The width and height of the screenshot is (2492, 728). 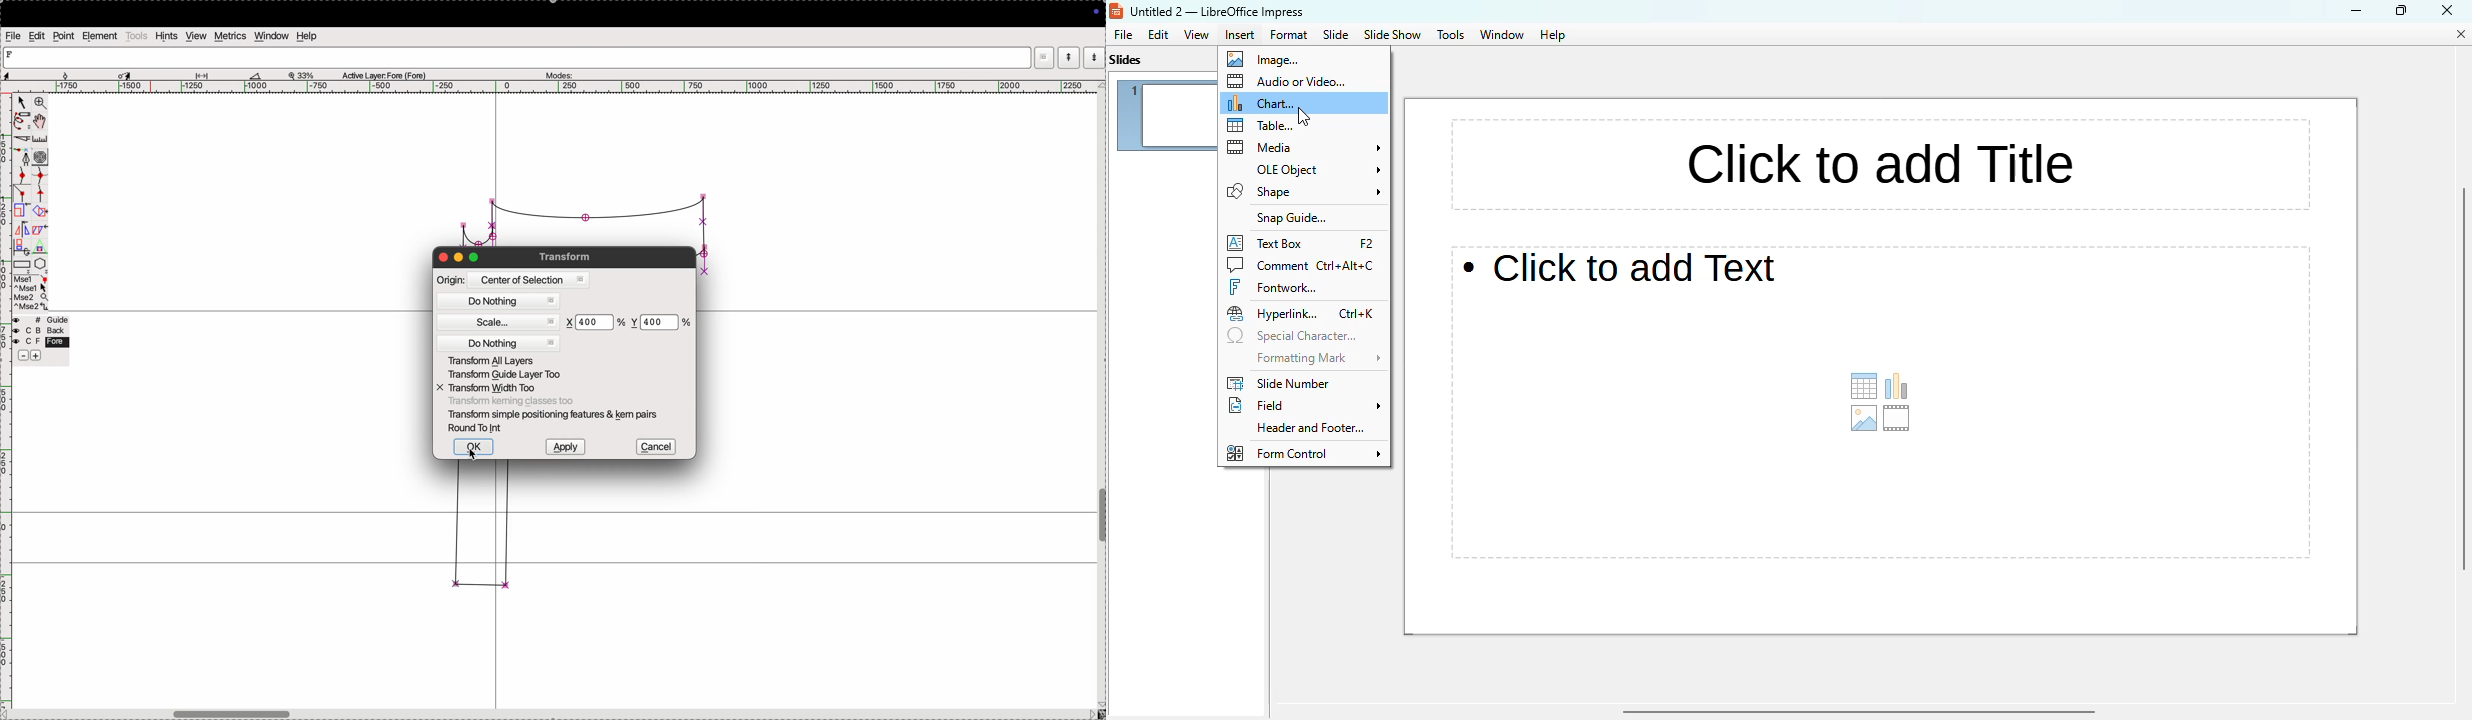 What do you see at coordinates (1864, 386) in the screenshot?
I see `insert table` at bounding box center [1864, 386].